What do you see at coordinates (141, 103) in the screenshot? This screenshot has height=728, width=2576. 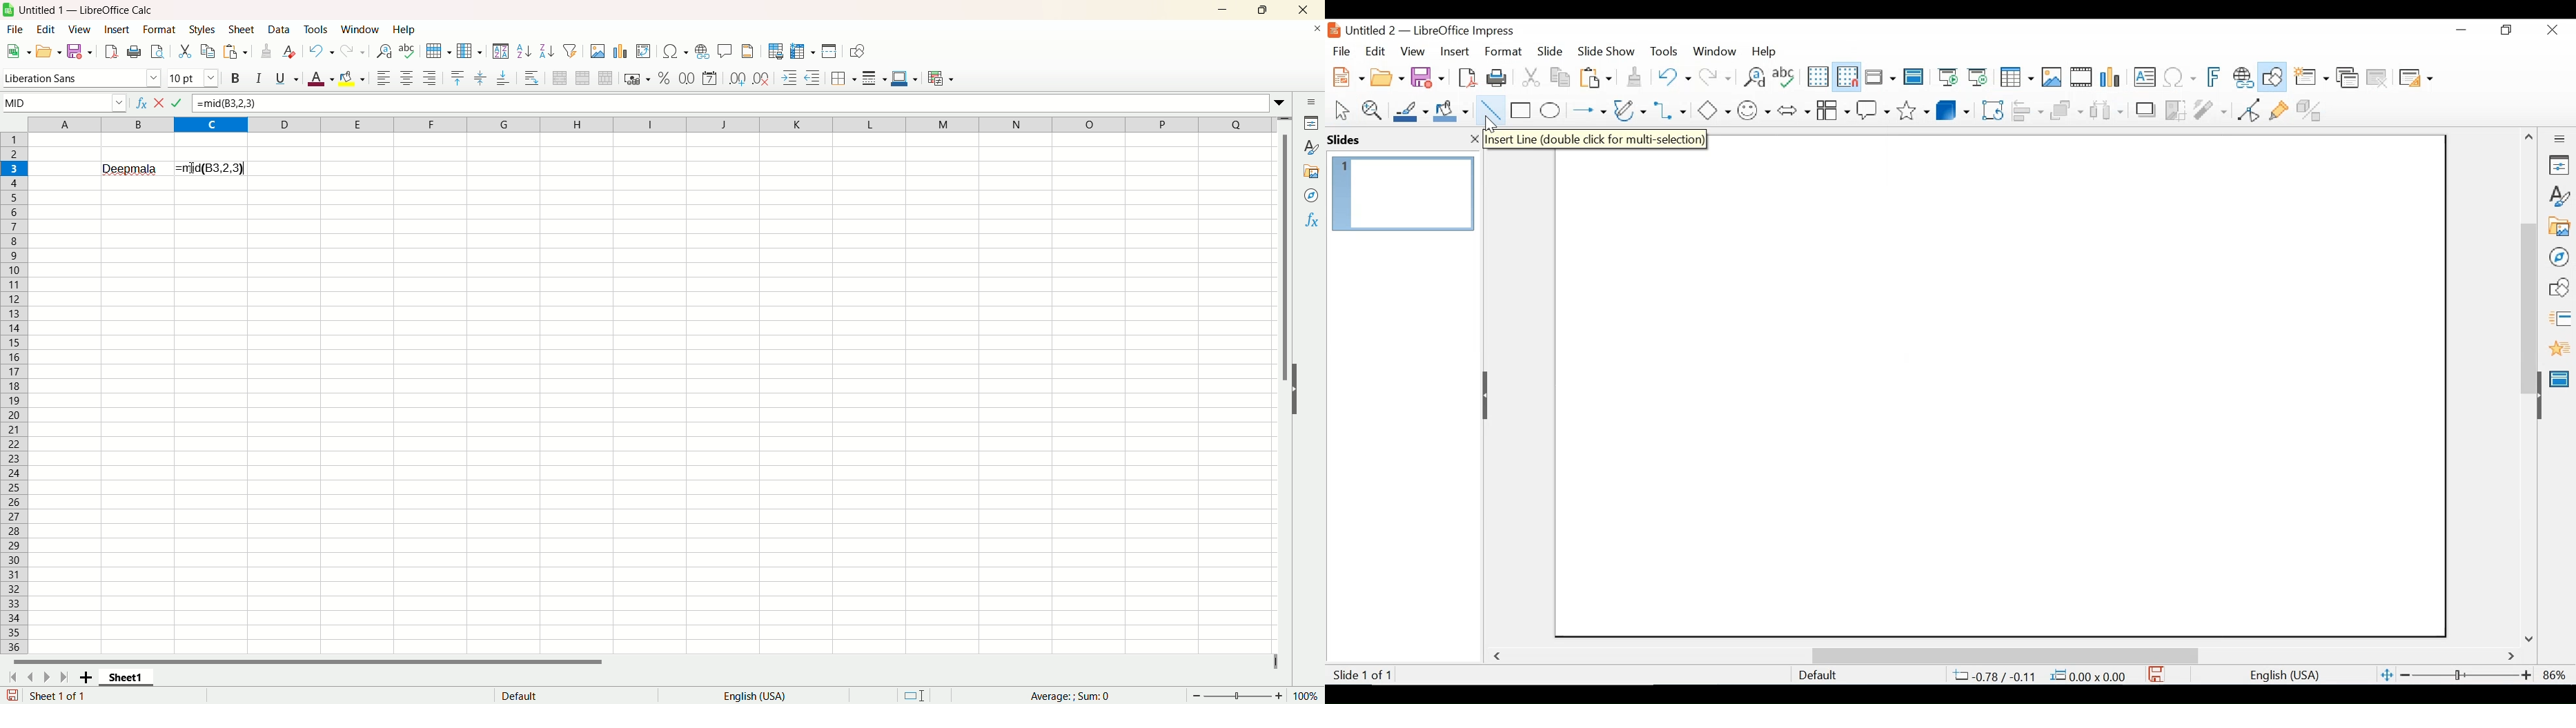 I see `function wizard` at bounding box center [141, 103].